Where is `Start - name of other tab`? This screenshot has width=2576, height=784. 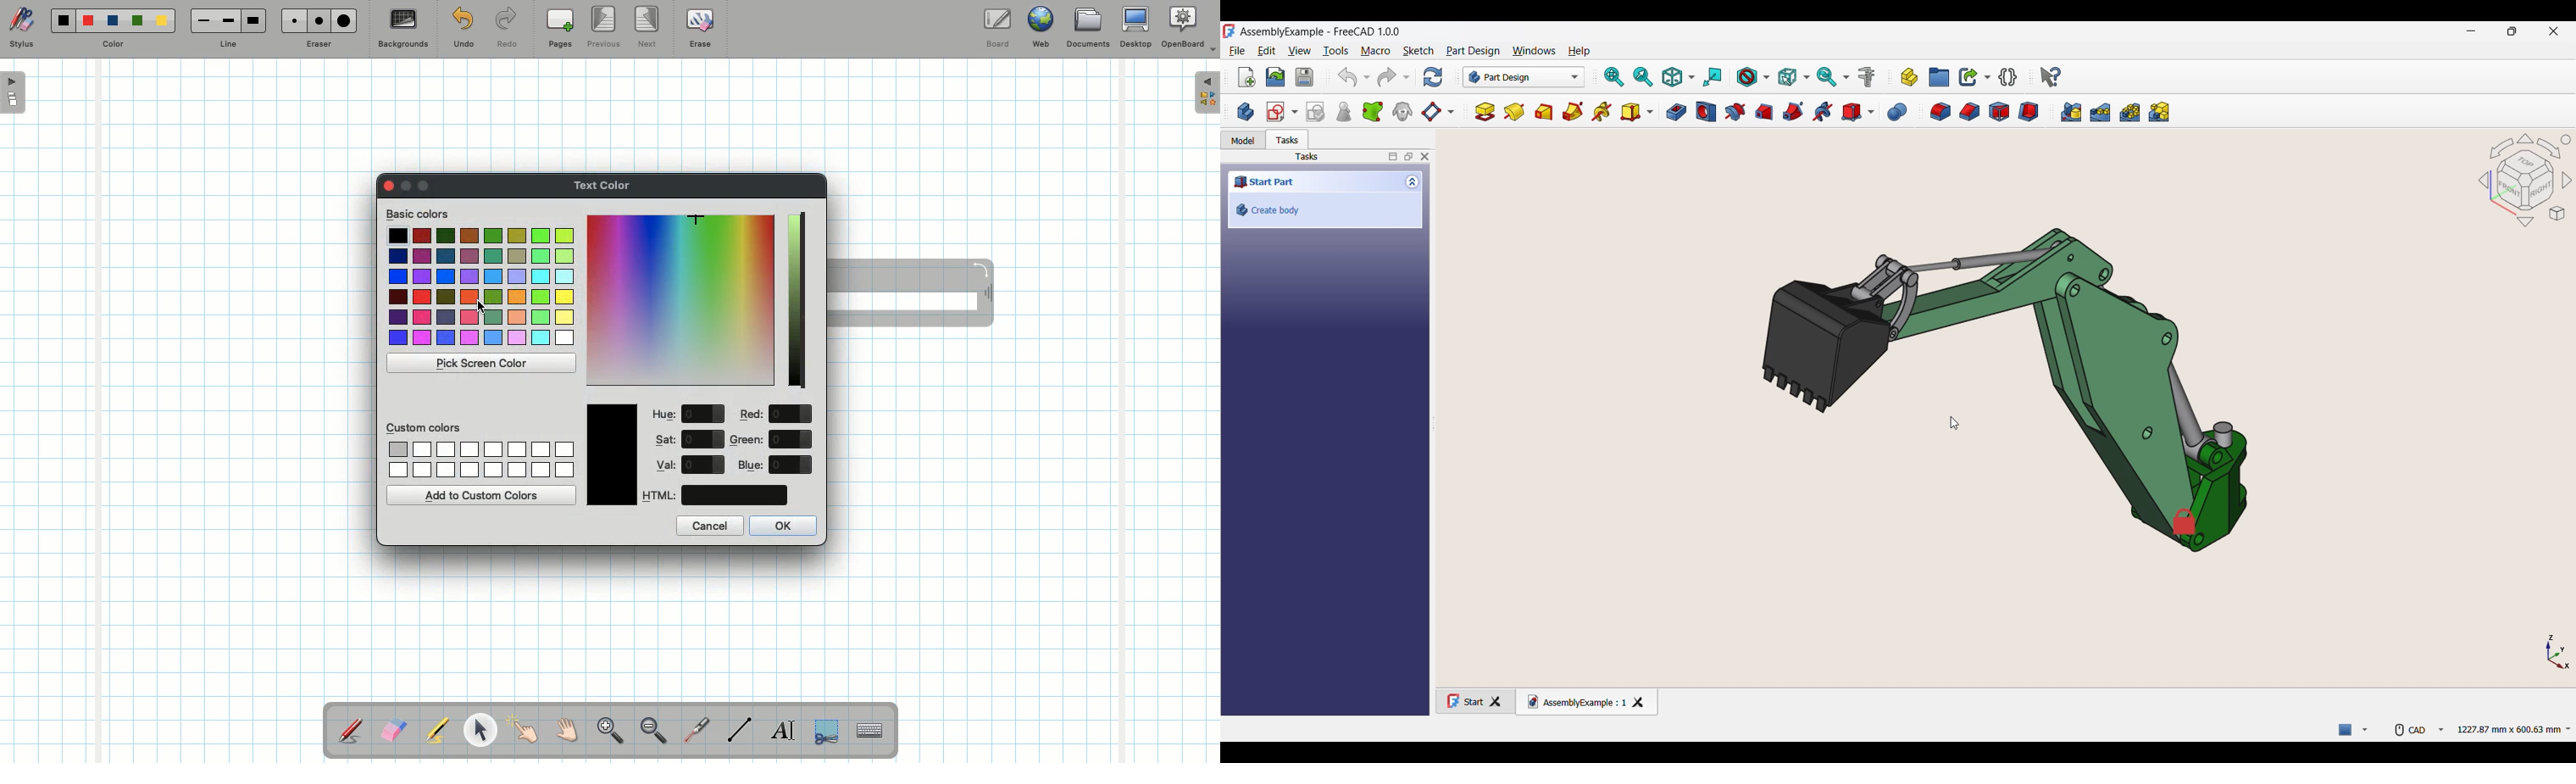 Start - name of other tab is located at coordinates (1463, 699).